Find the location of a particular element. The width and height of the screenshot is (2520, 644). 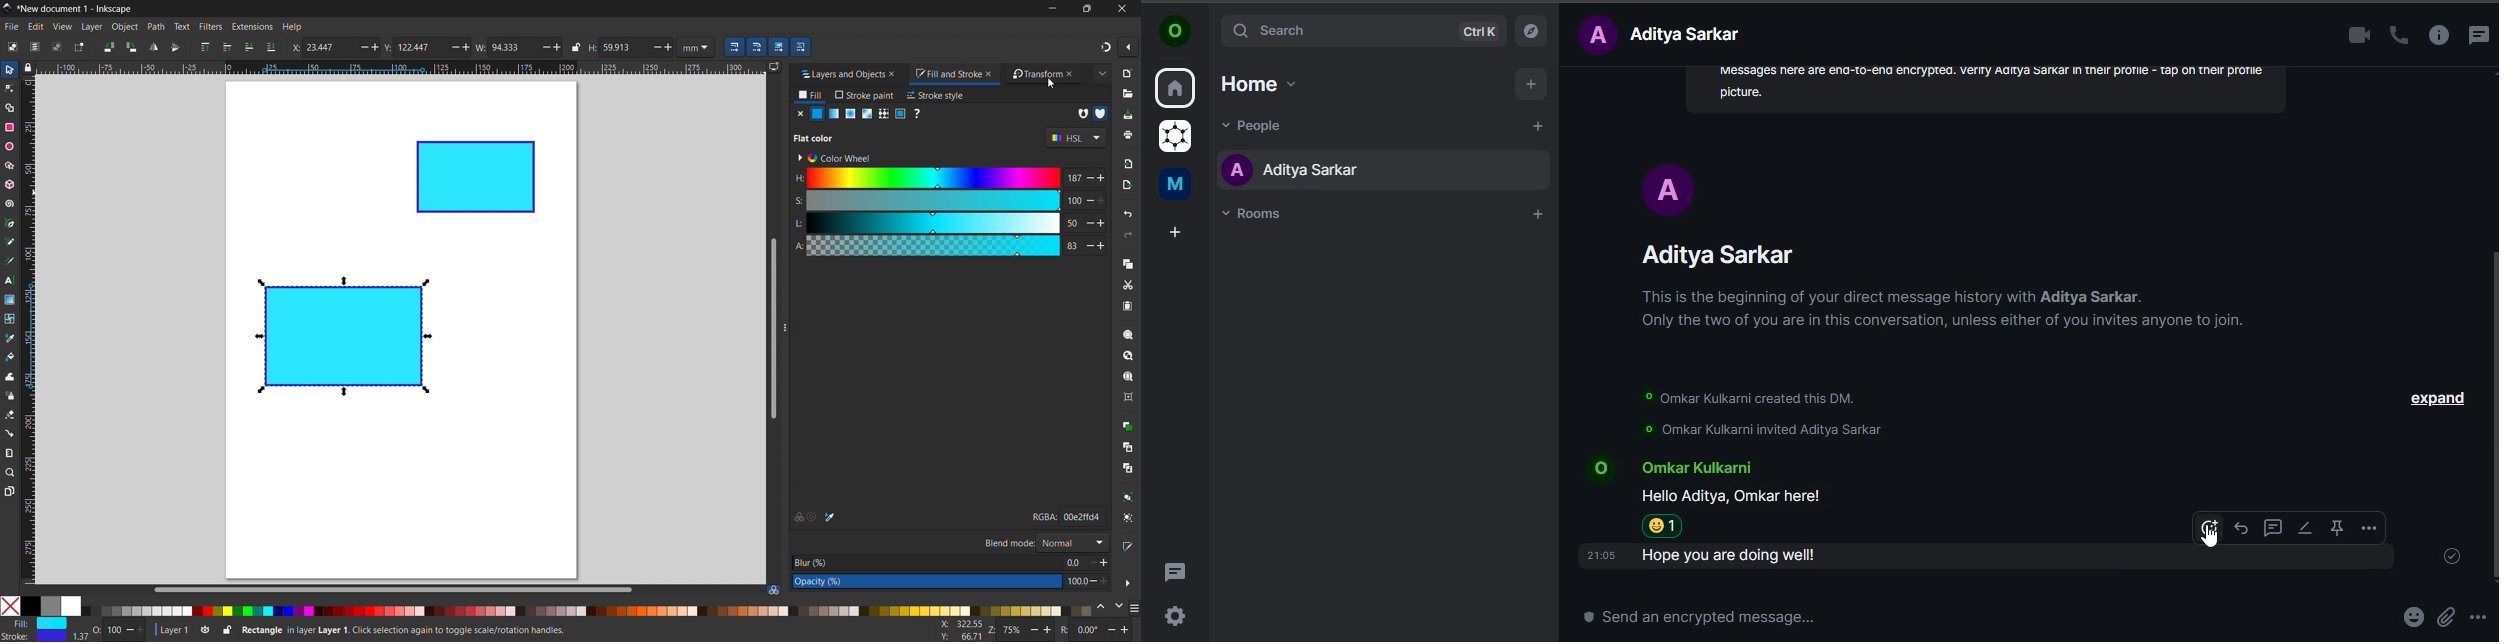

flat color is located at coordinates (814, 138).